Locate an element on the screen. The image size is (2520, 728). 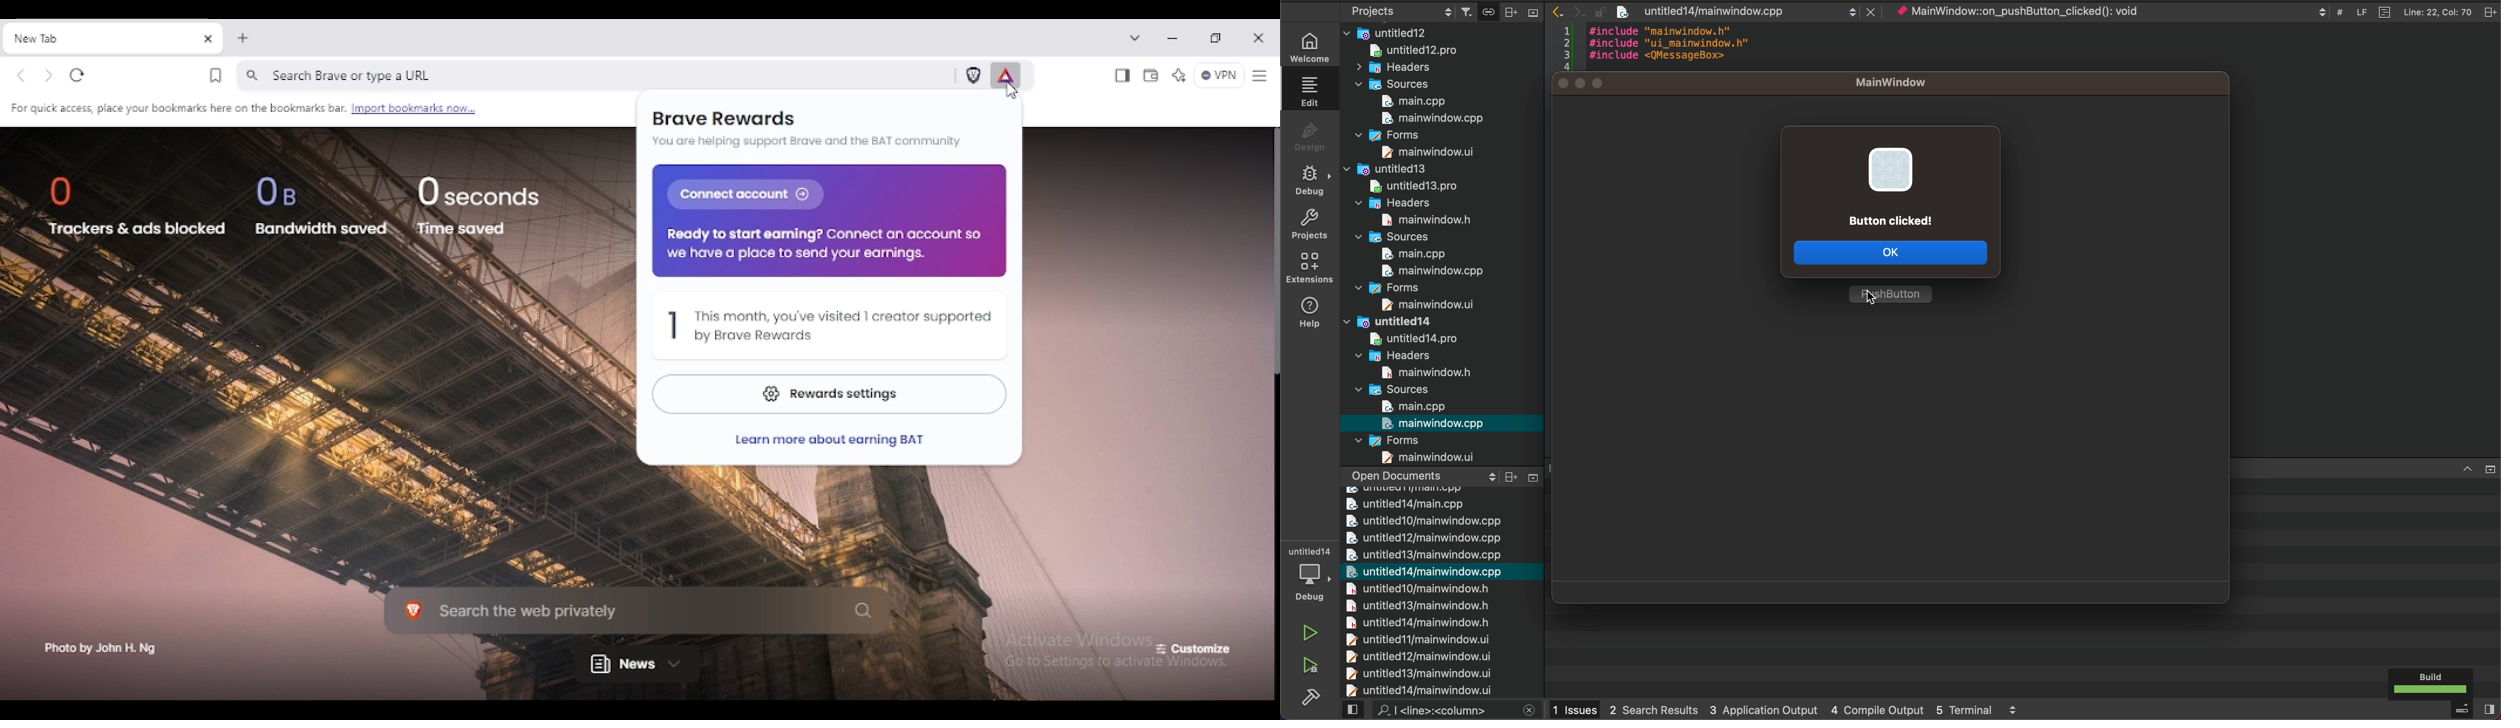
untitled14 pro is located at coordinates (1404, 338).